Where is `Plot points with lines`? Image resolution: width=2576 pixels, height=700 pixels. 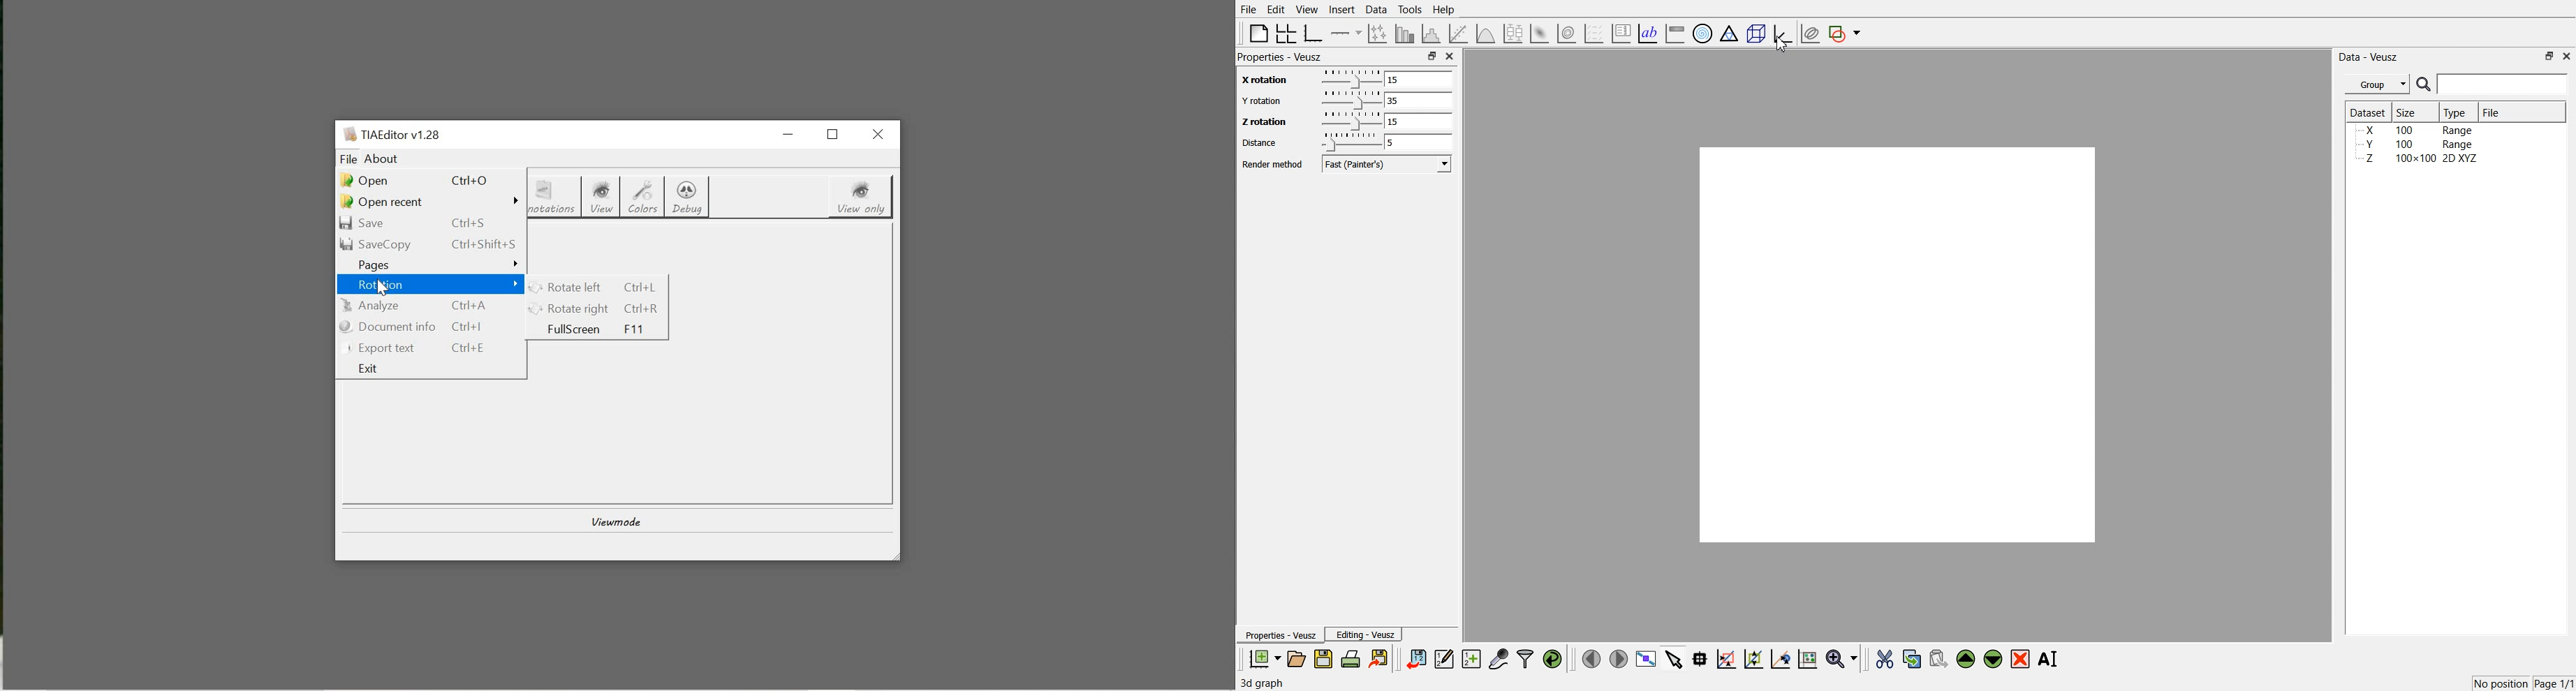
Plot points with lines is located at coordinates (1378, 34).